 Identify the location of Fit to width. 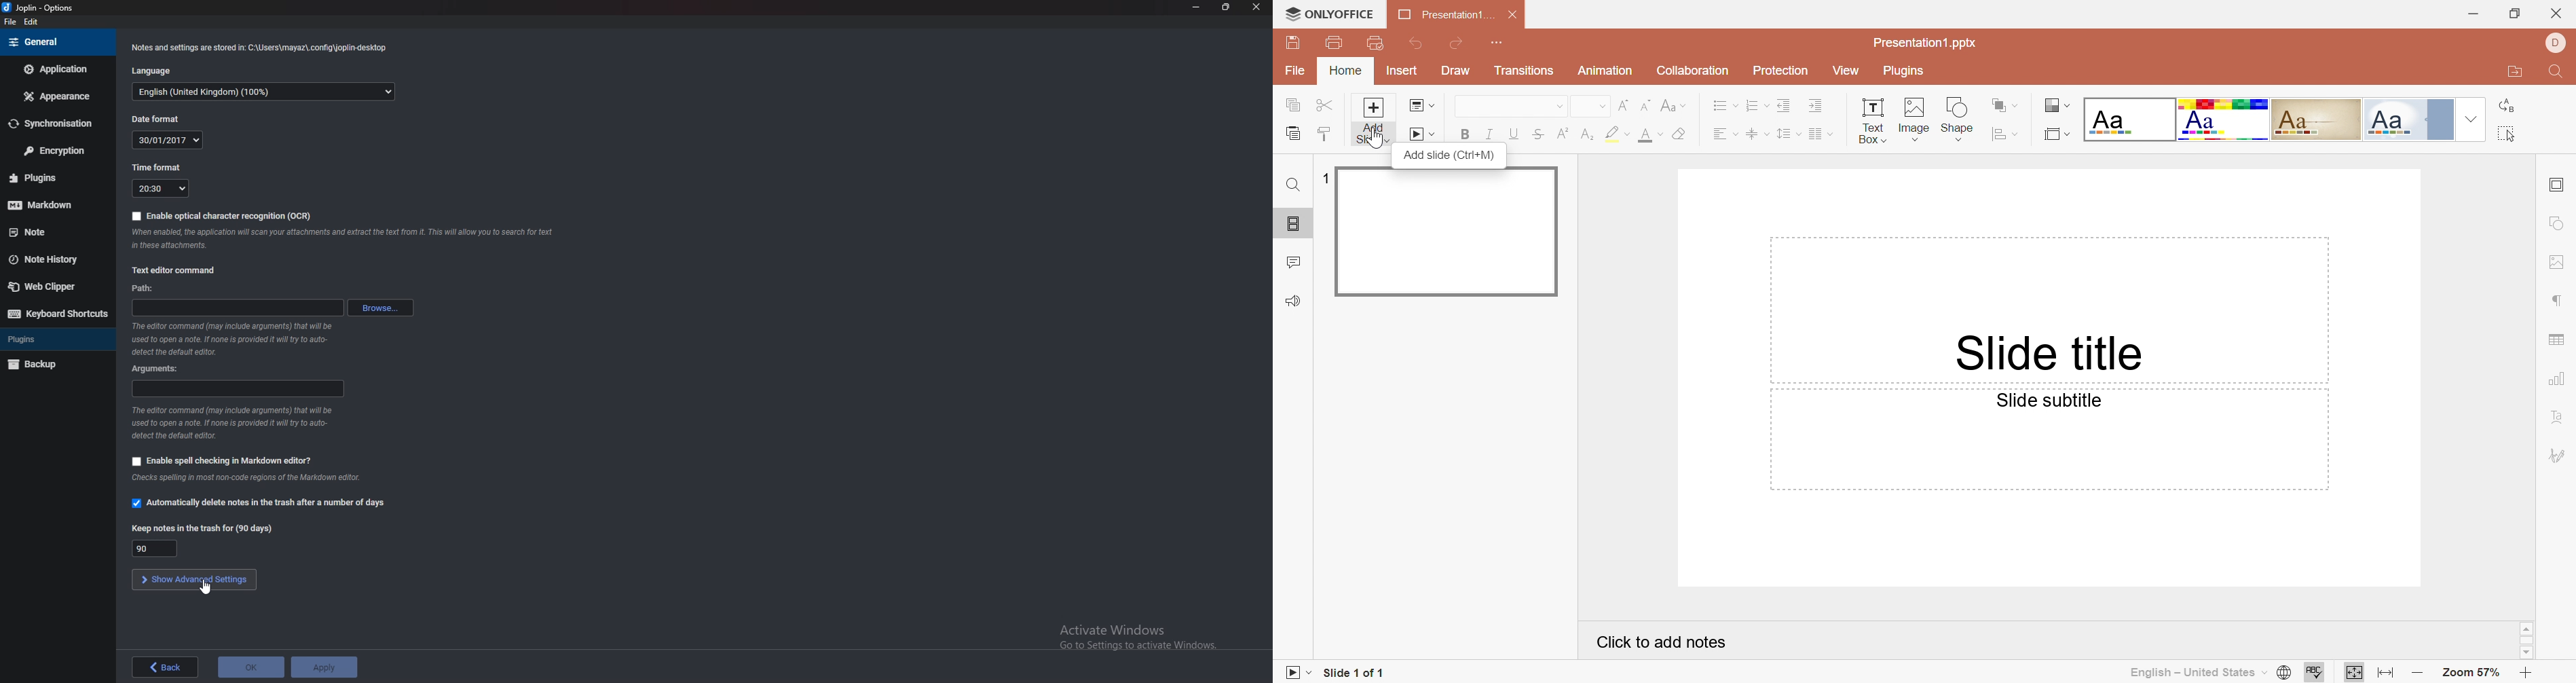
(2385, 673).